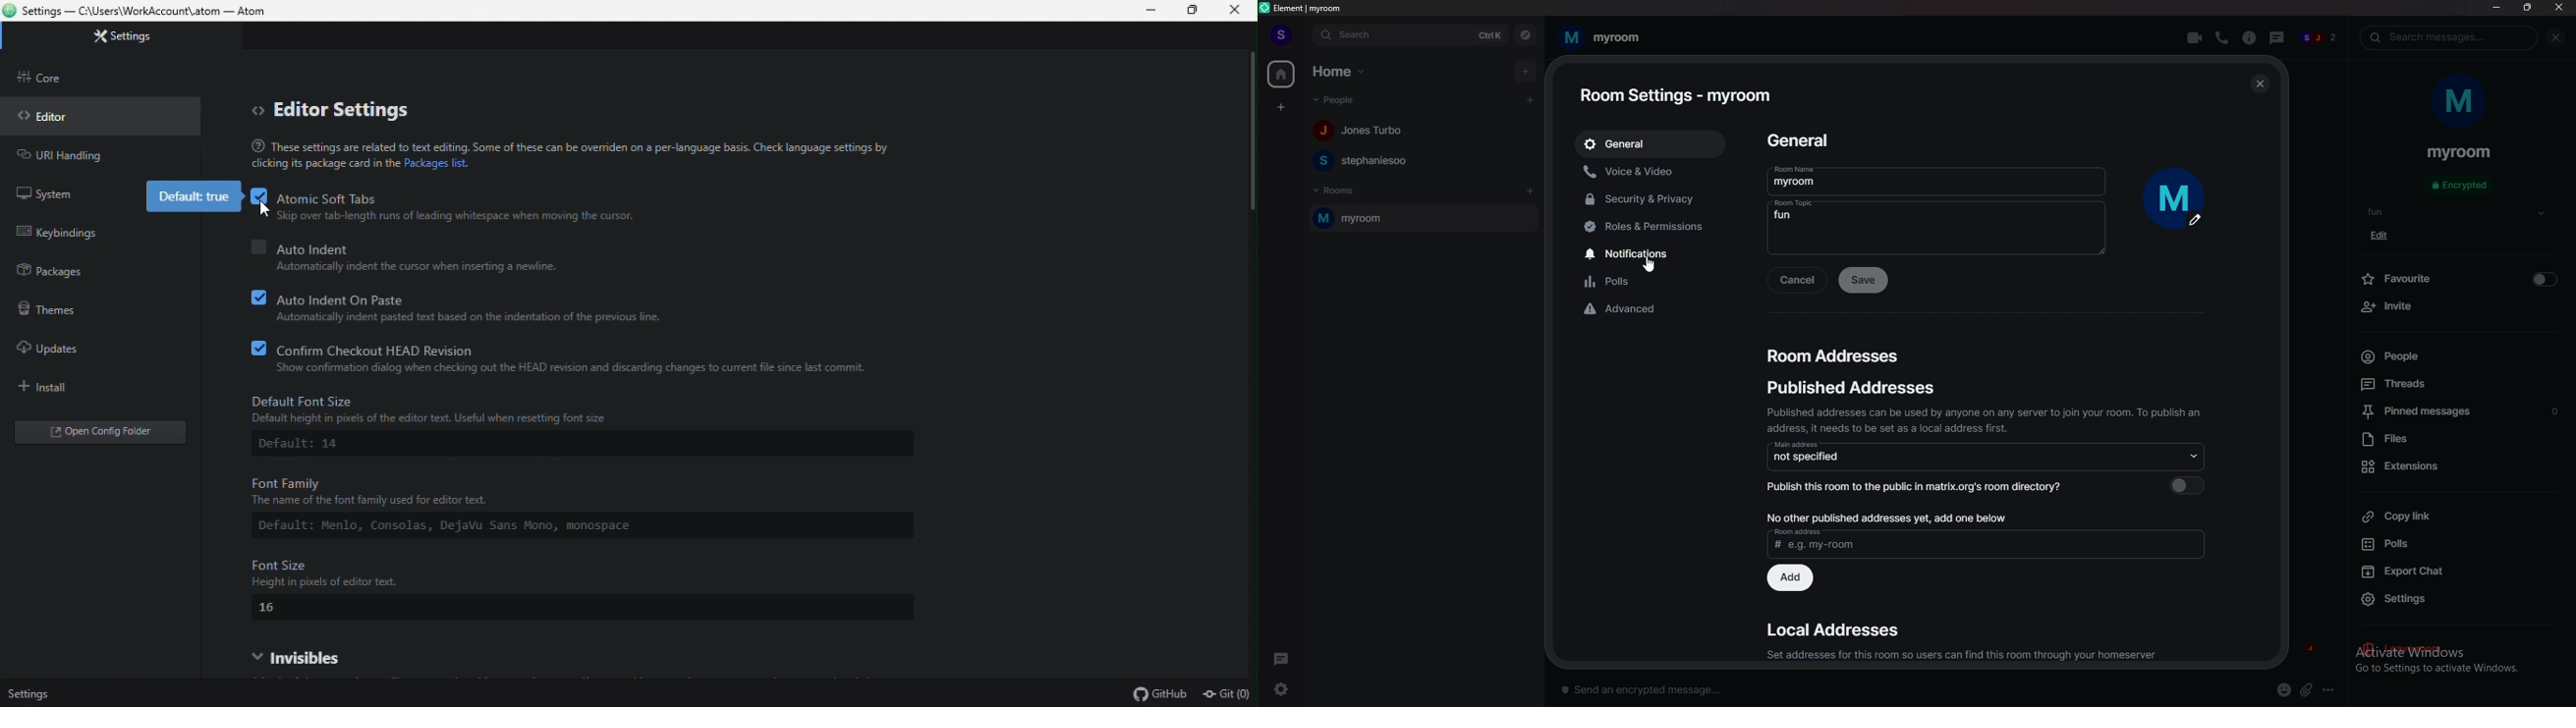  Describe the element at coordinates (2458, 515) in the screenshot. I see `copy link` at that location.